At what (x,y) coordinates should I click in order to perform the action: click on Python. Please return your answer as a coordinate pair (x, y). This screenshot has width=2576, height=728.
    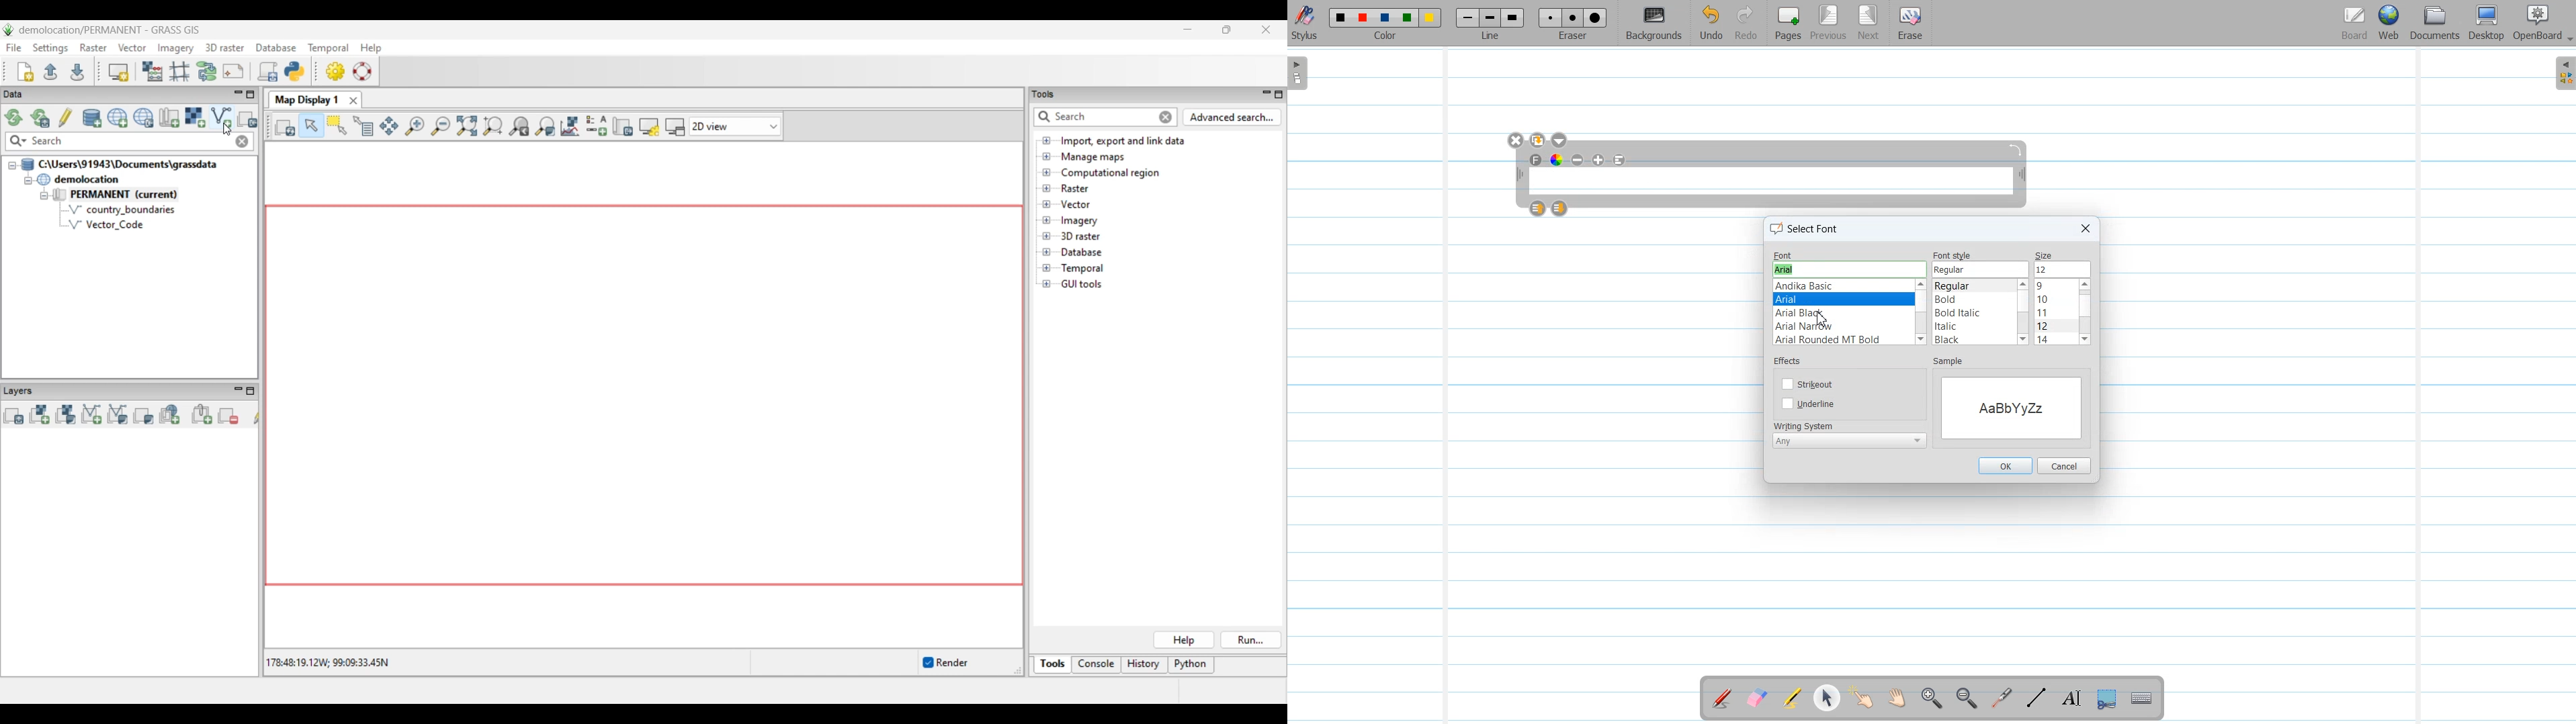
    Looking at the image, I should click on (1192, 666).